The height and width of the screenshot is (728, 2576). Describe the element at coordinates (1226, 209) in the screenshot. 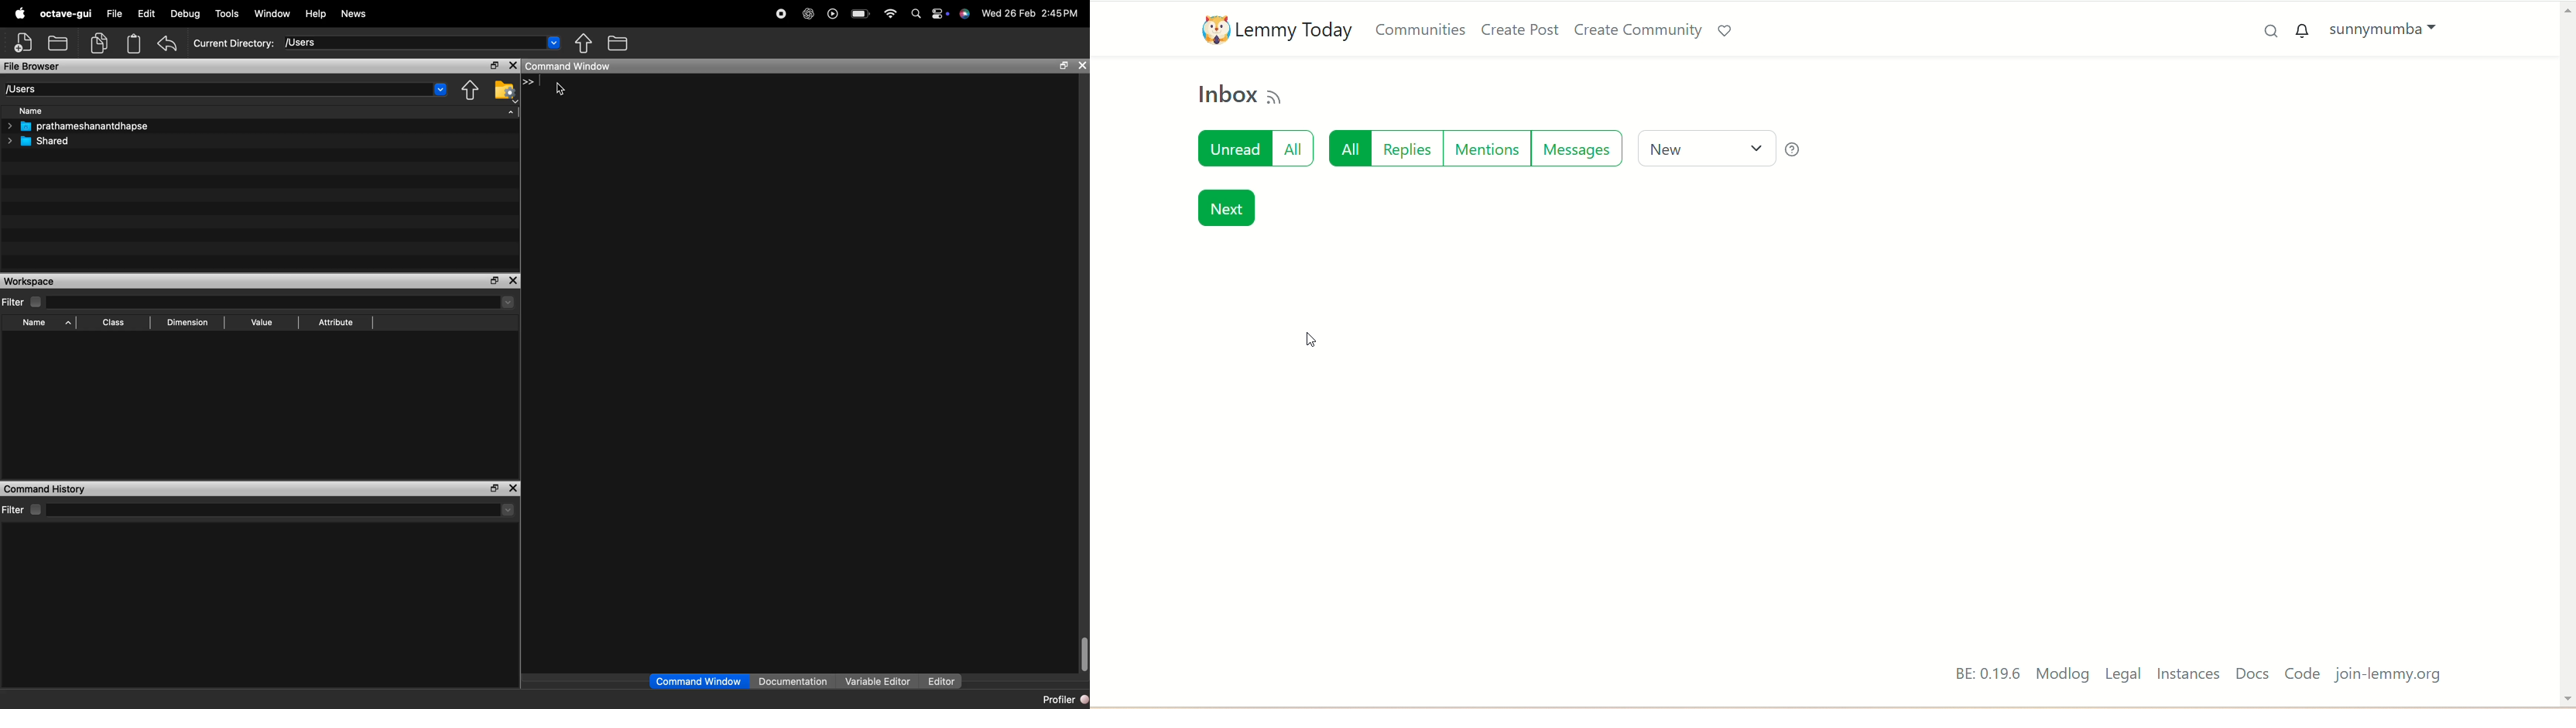

I see `Next` at that location.